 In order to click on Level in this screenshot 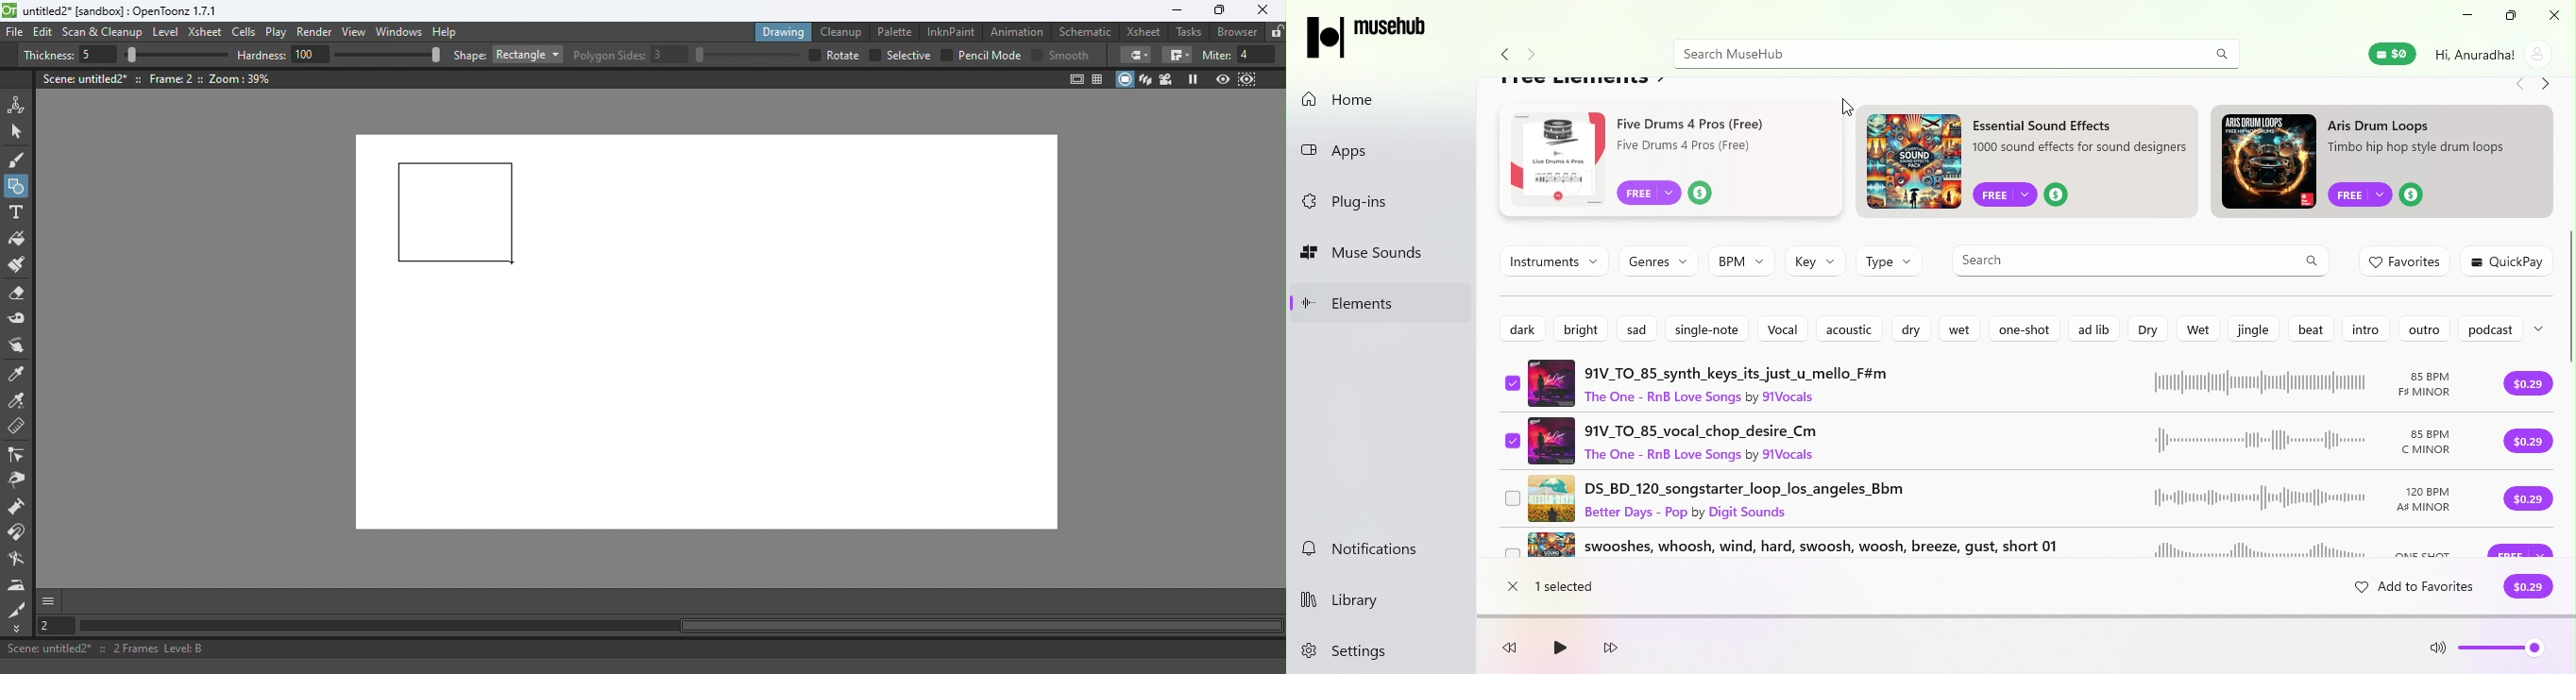, I will do `click(166, 33)`.